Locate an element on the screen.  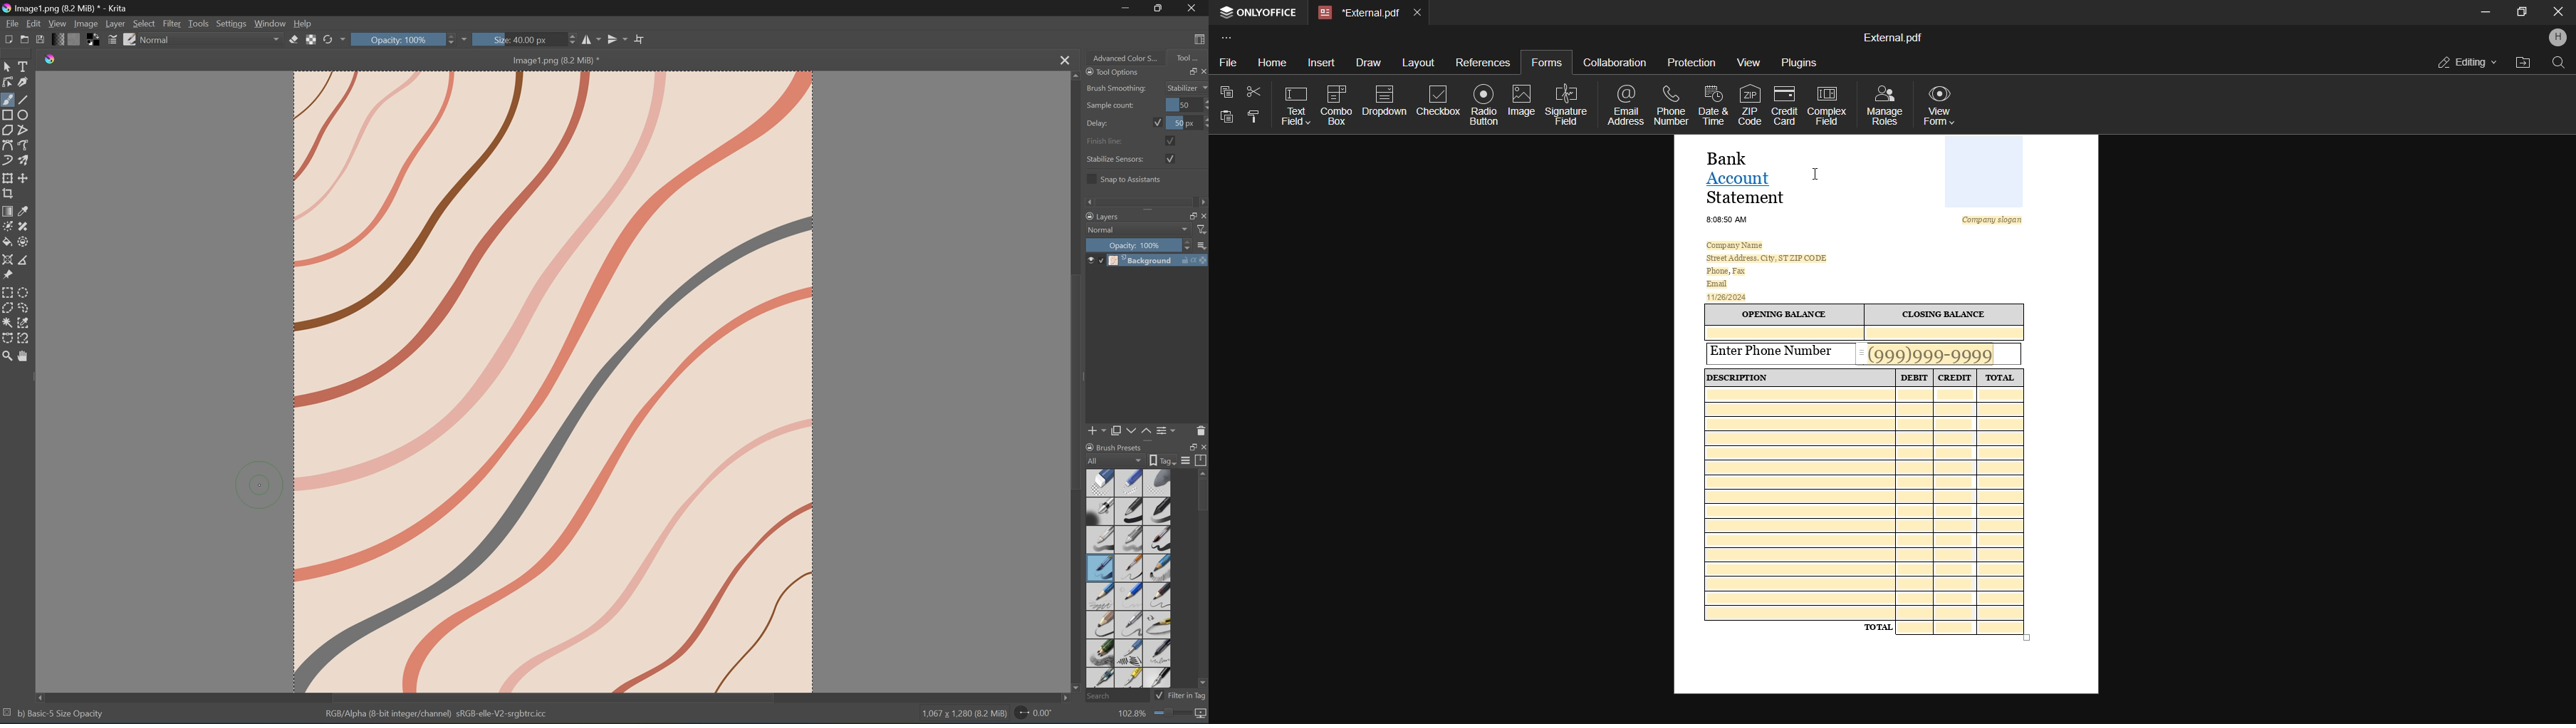
phone number is located at coordinates (1671, 103).